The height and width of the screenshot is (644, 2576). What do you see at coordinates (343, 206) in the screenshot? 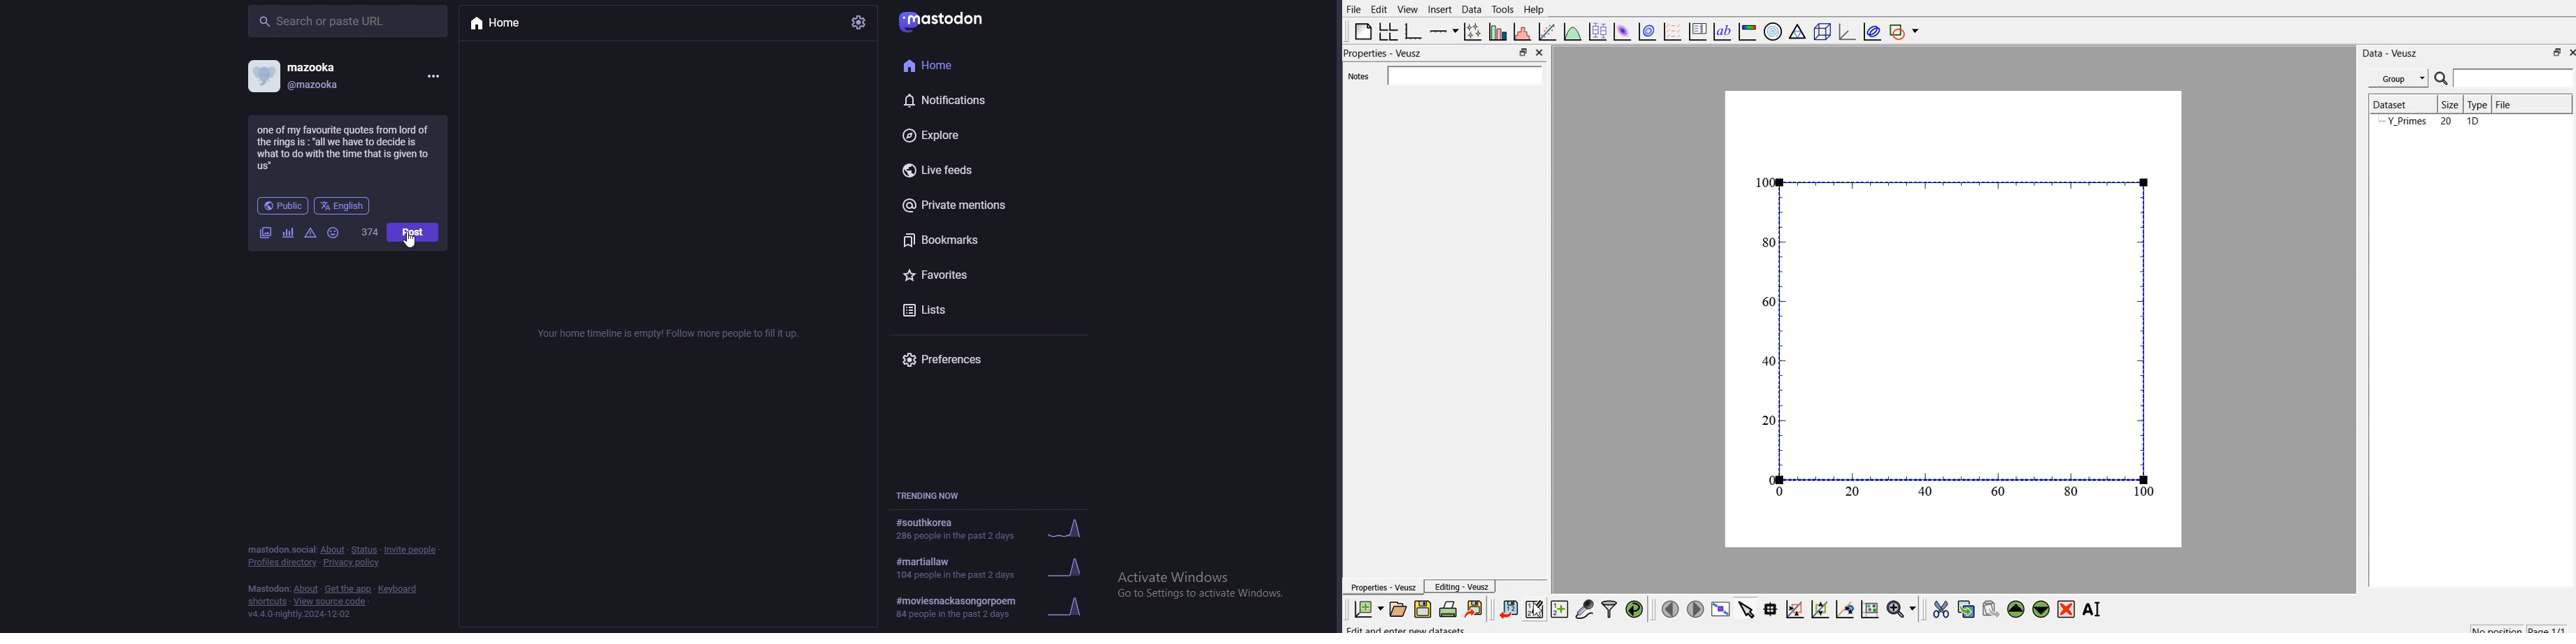
I see `language` at bounding box center [343, 206].